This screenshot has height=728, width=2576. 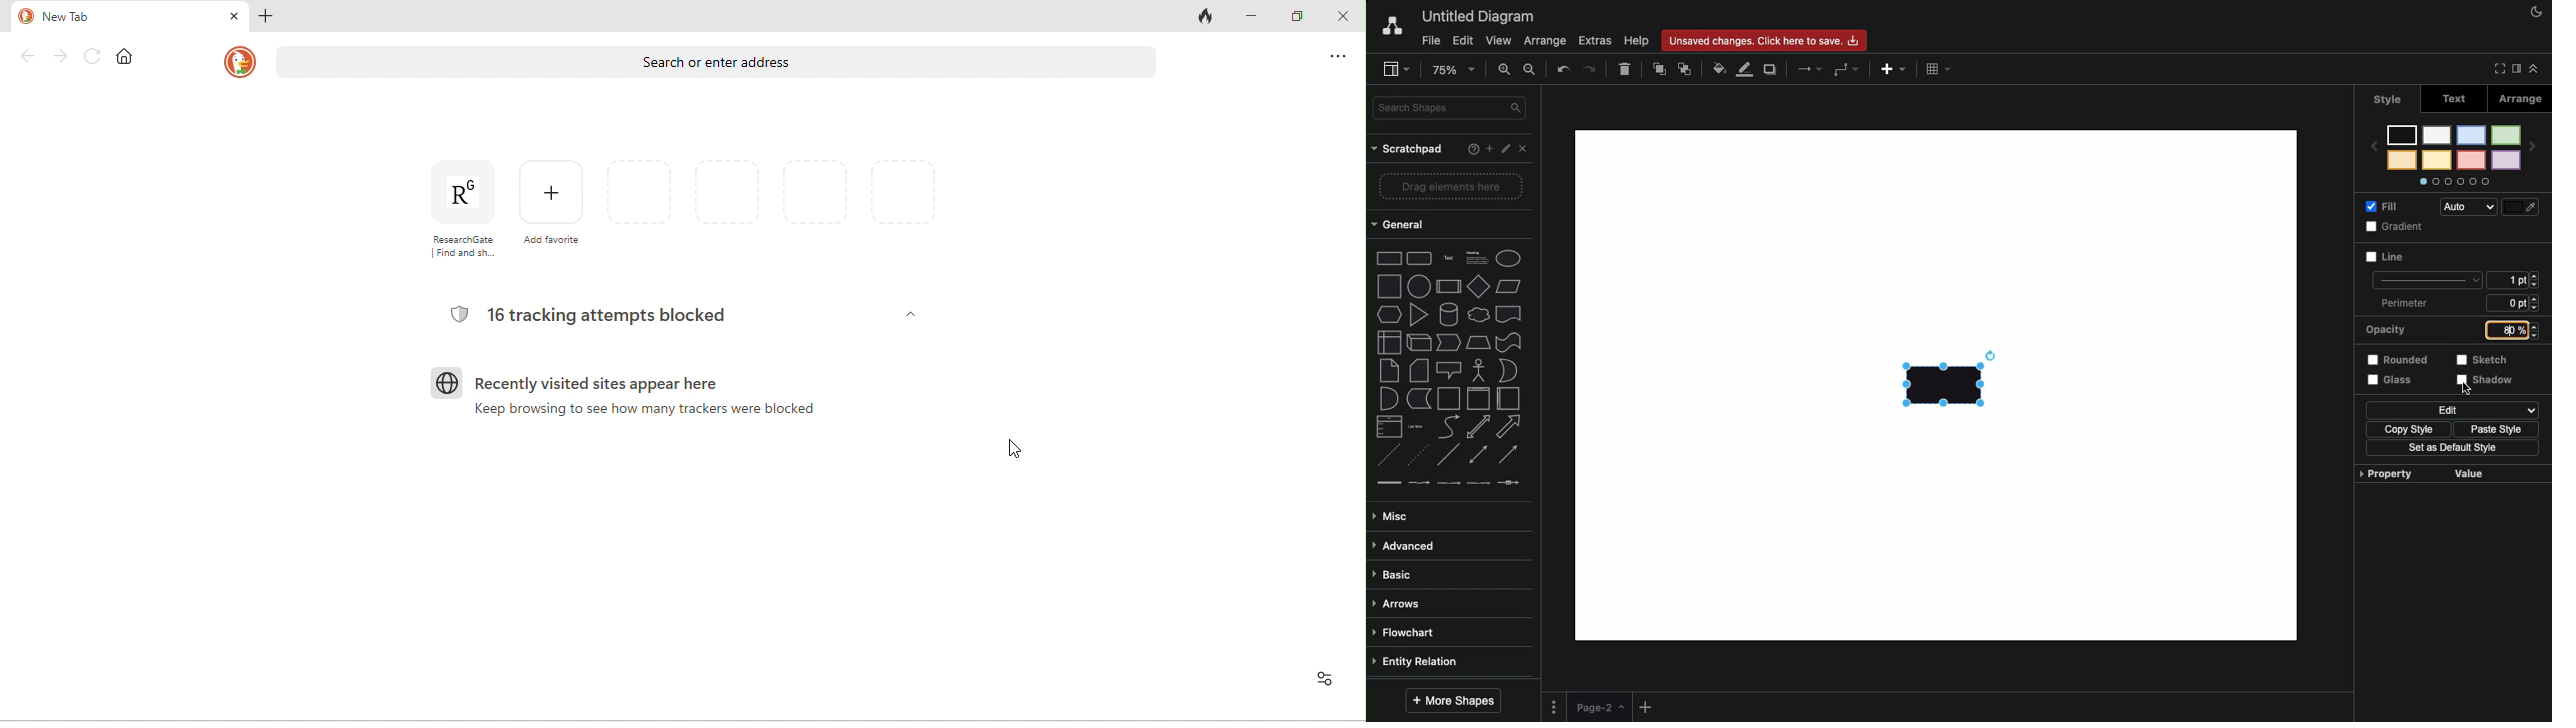 I want to click on Sketch, so click(x=2484, y=359).